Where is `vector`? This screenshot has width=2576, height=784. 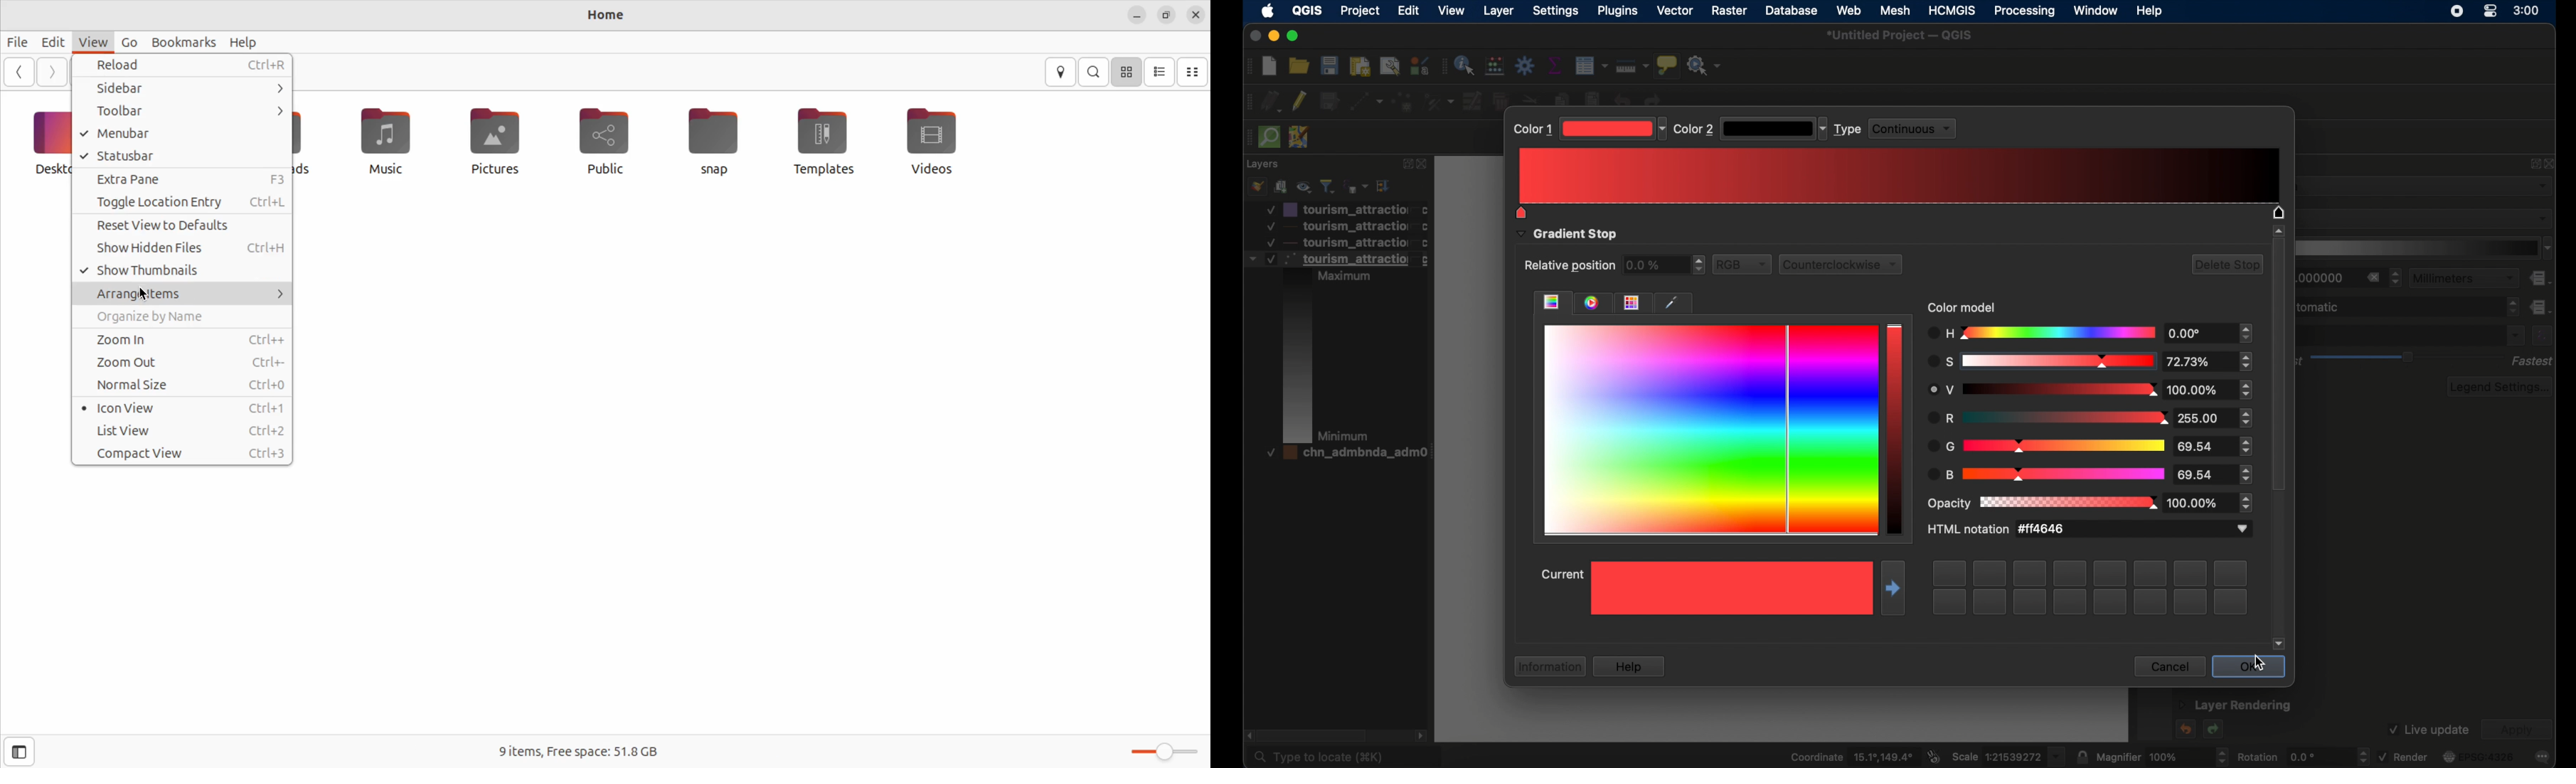
vector is located at coordinates (1676, 11).